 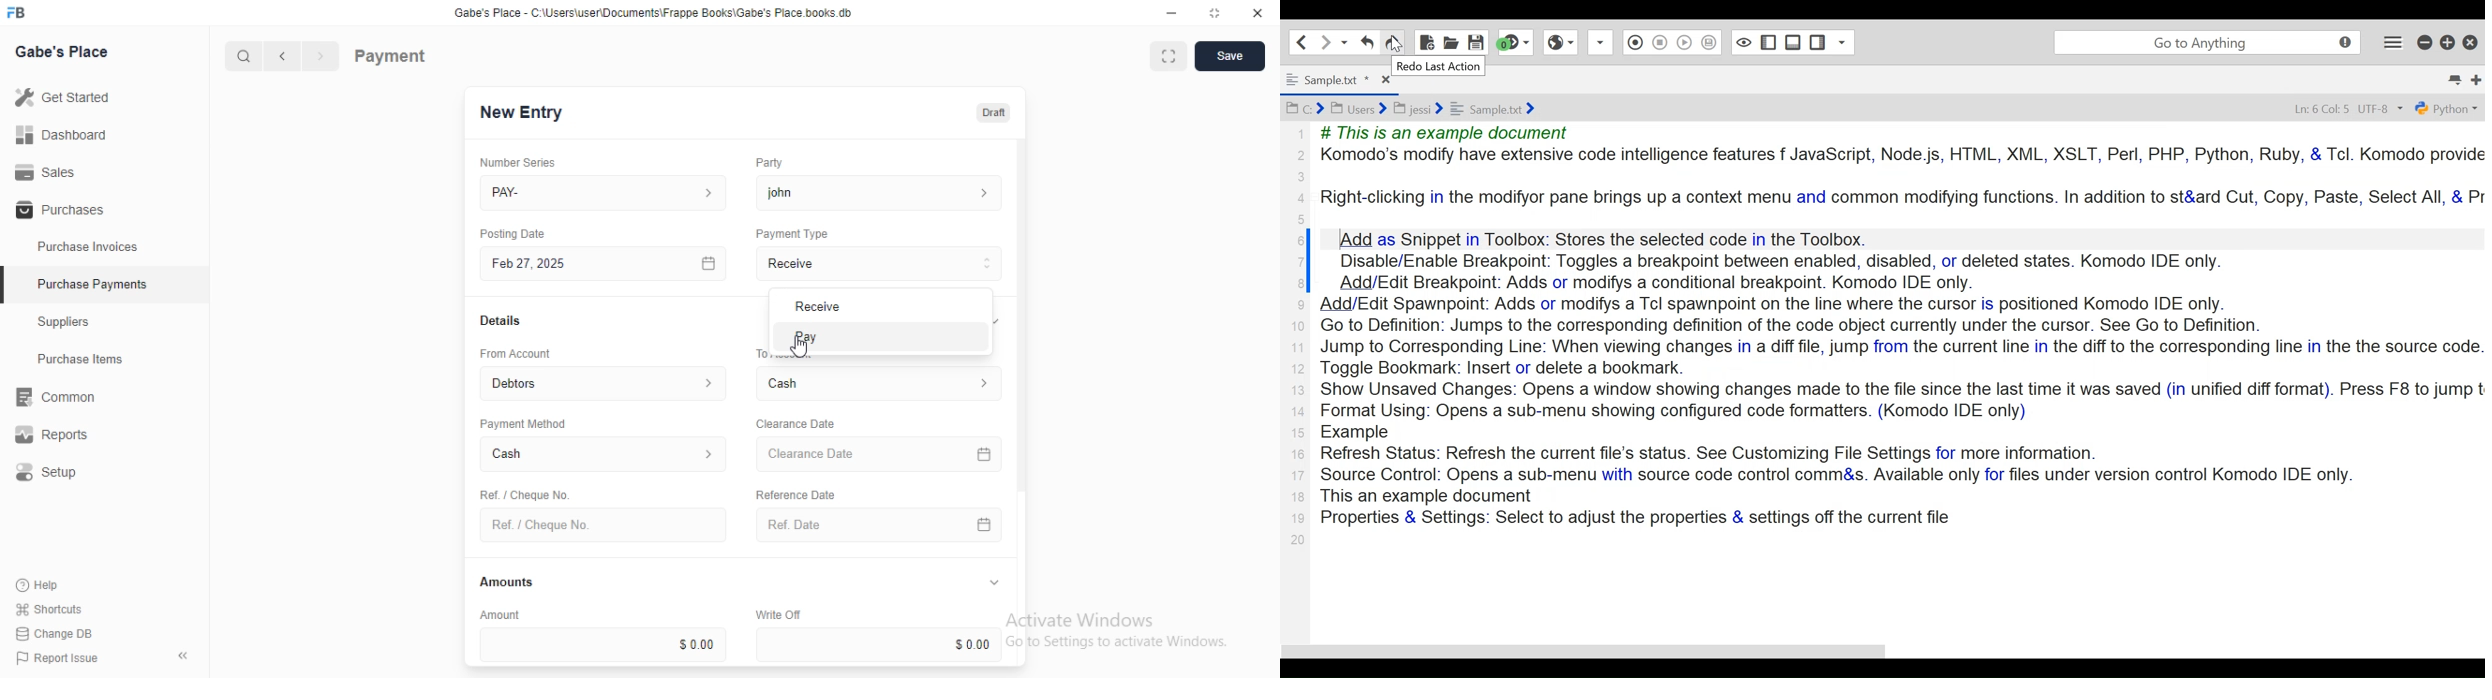 What do you see at coordinates (802, 348) in the screenshot?
I see `cursor` at bounding box center [802, 348].